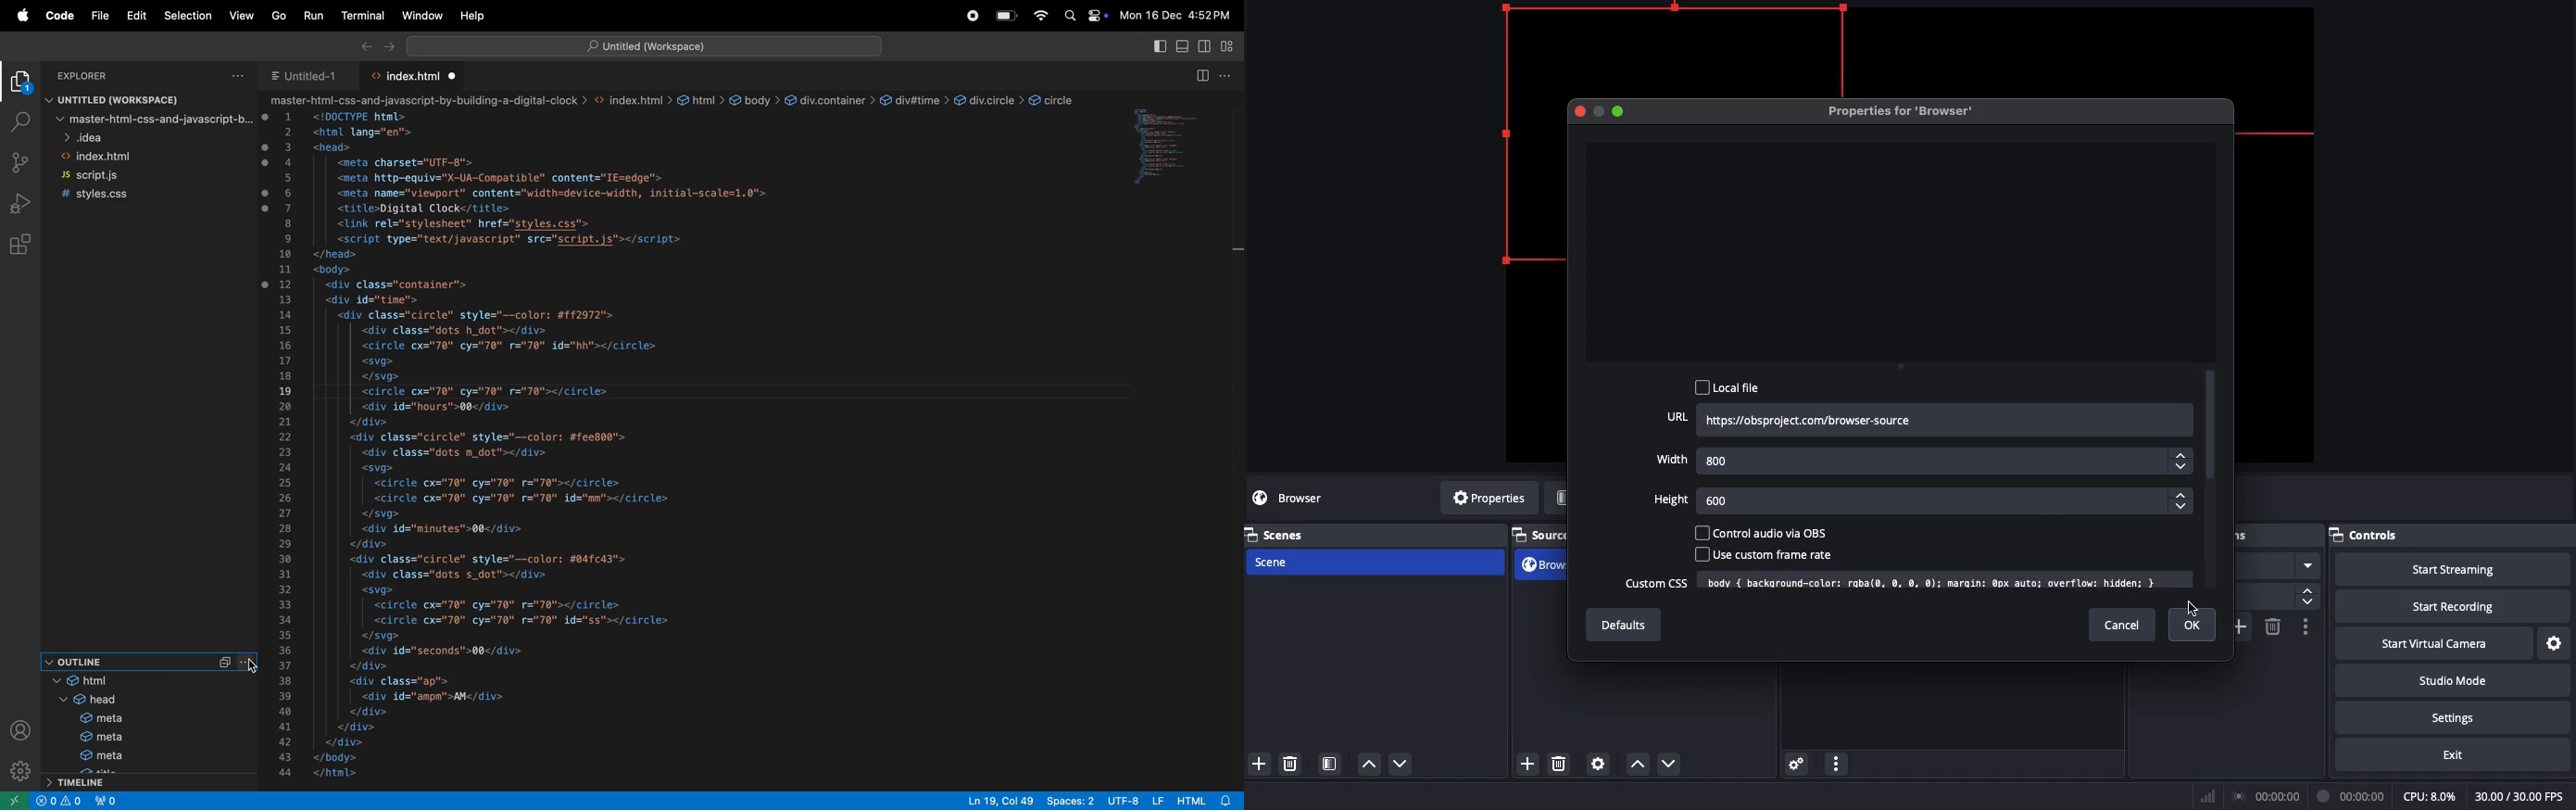 The height and width of the screenshot is (812, 2576). What do you see at coordinates (57, 17) in the screenshot?
I see `code` at bounding box center [57, 17].